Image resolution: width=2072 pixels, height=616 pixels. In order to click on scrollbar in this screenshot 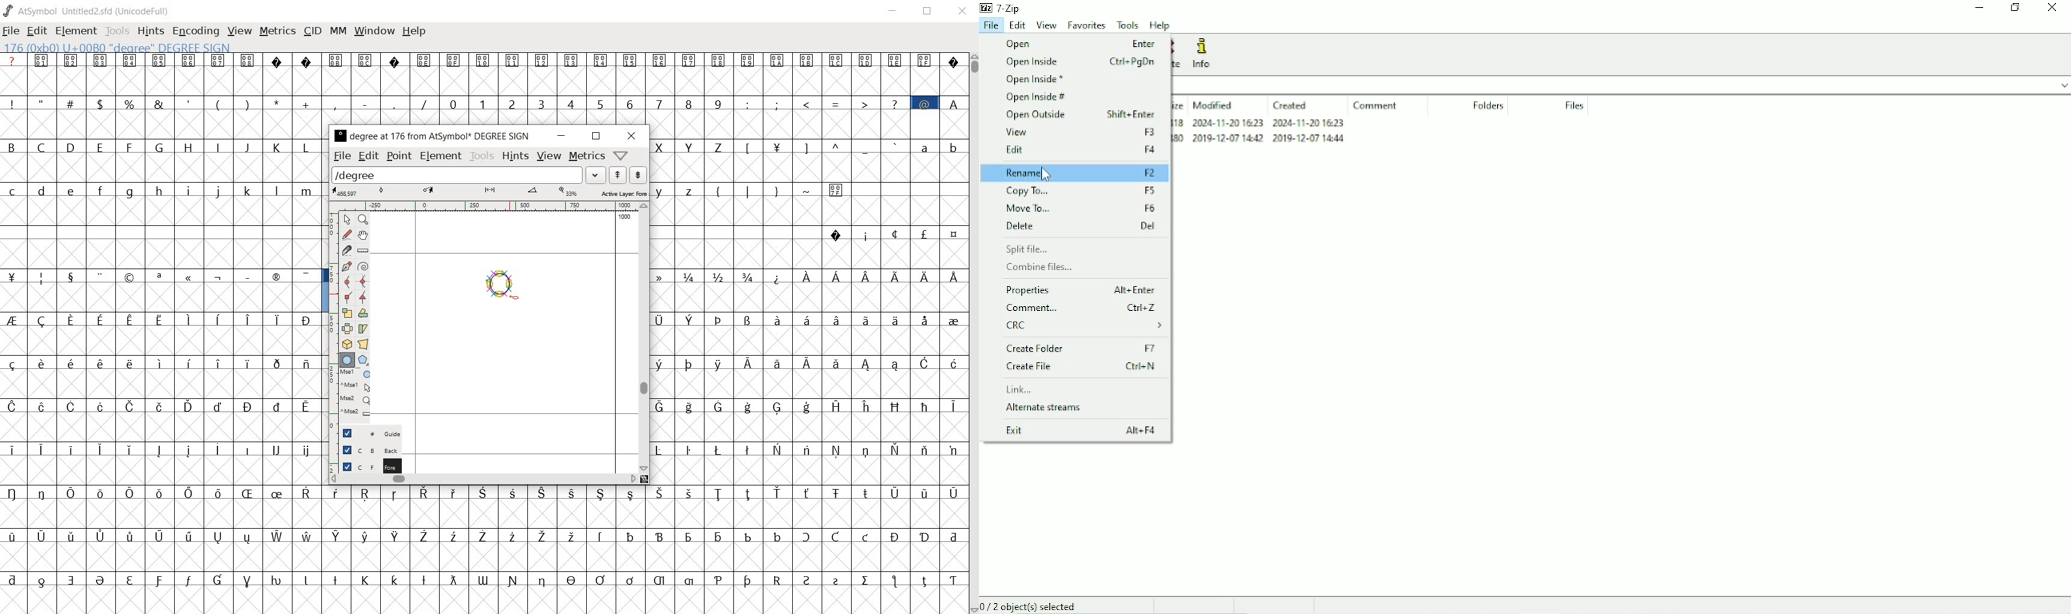, I will do `click(643, 338)`.